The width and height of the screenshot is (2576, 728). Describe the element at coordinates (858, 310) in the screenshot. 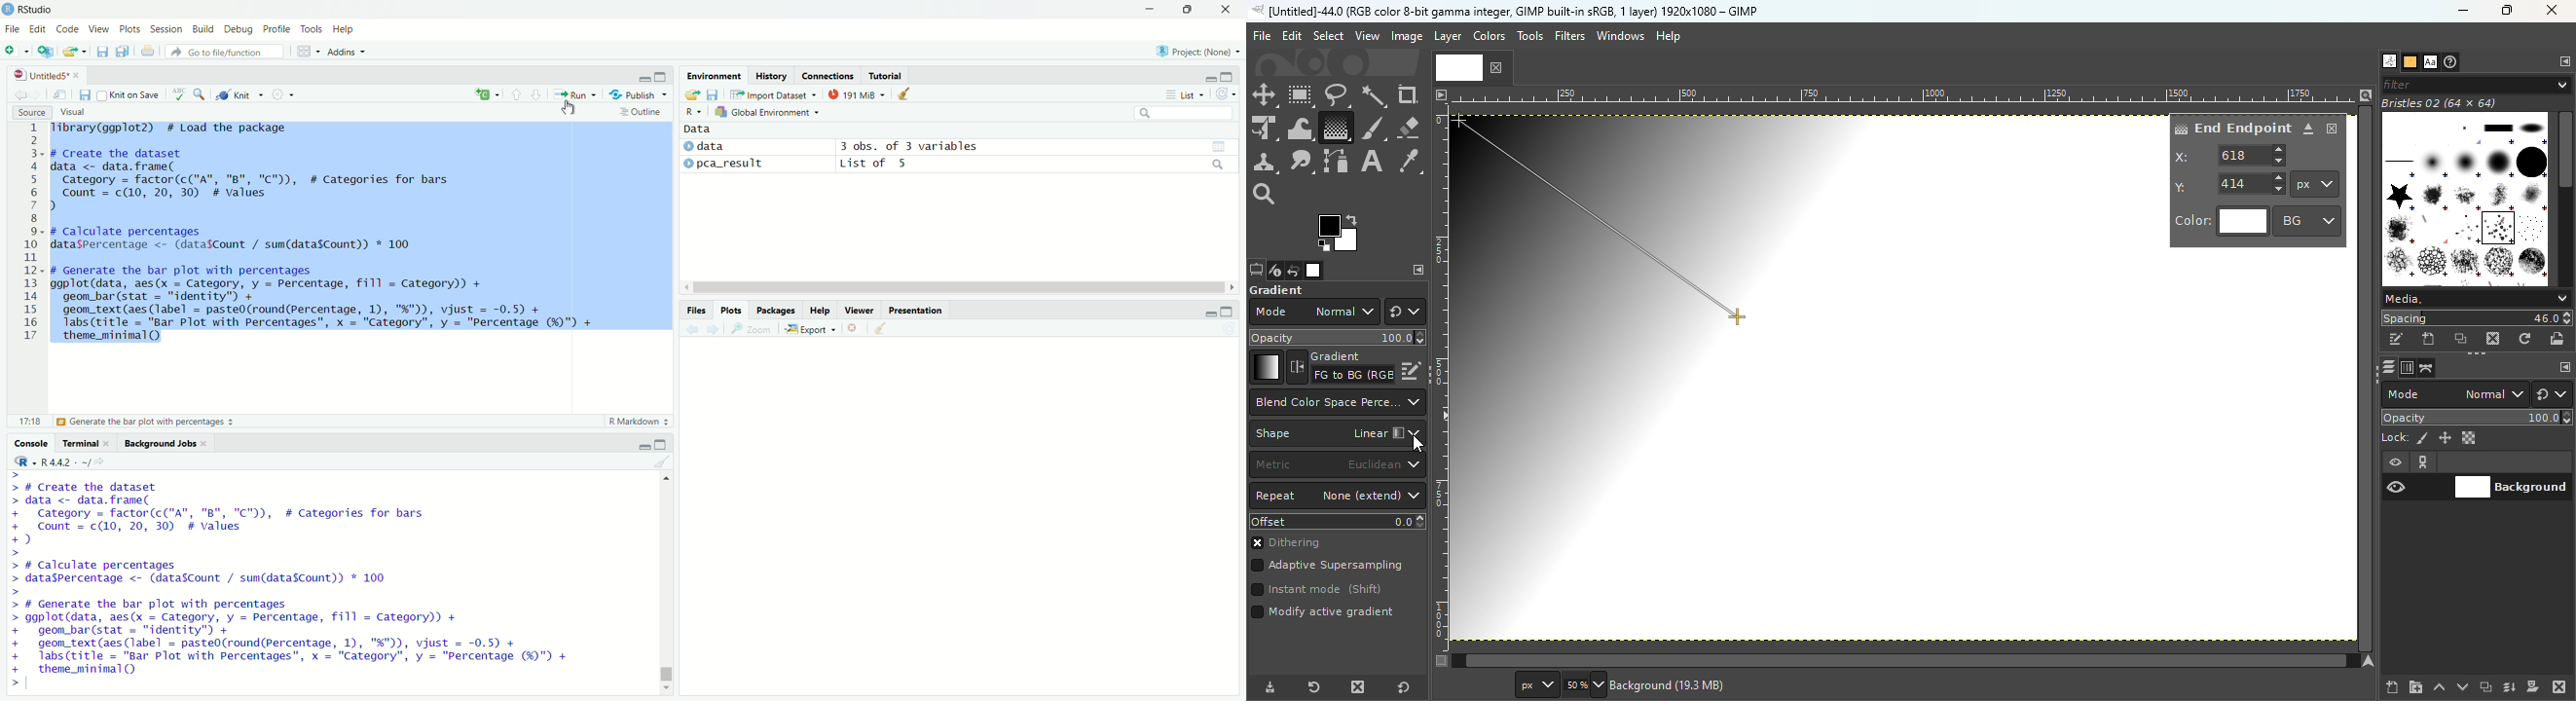

I see `viewer` at that location.